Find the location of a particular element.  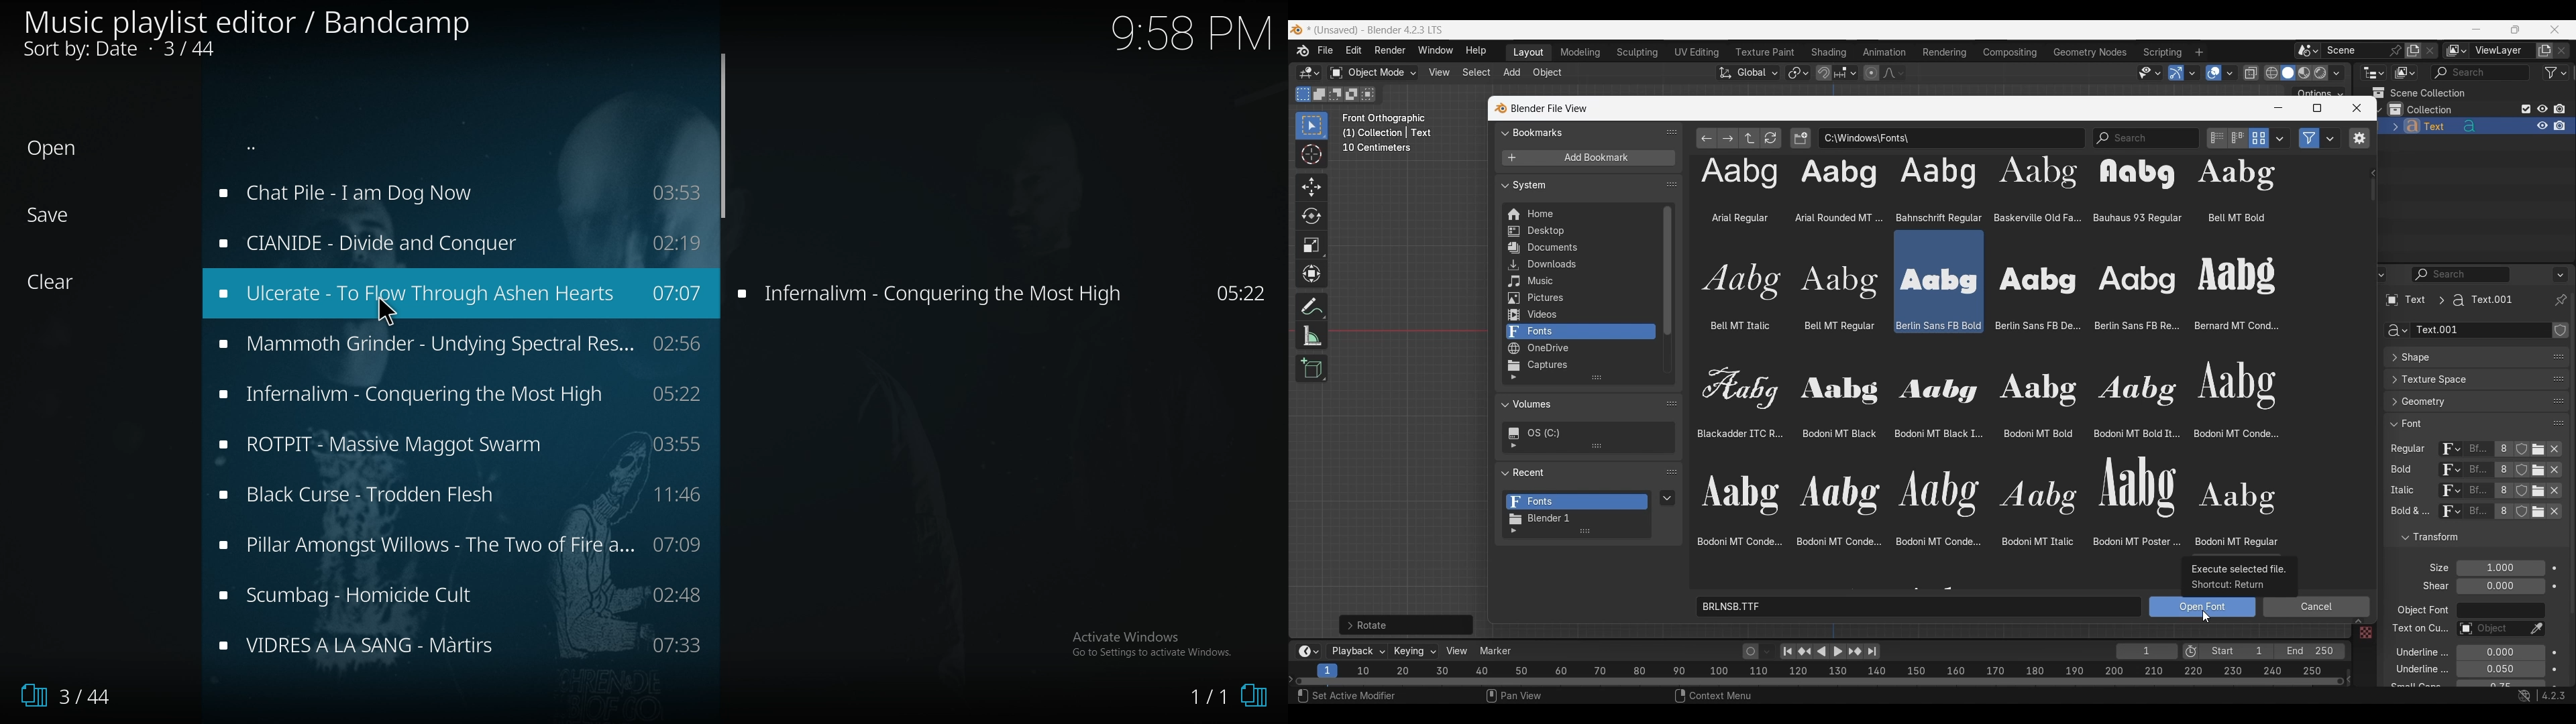

Change order in list is located at coordinates (1672, 403).